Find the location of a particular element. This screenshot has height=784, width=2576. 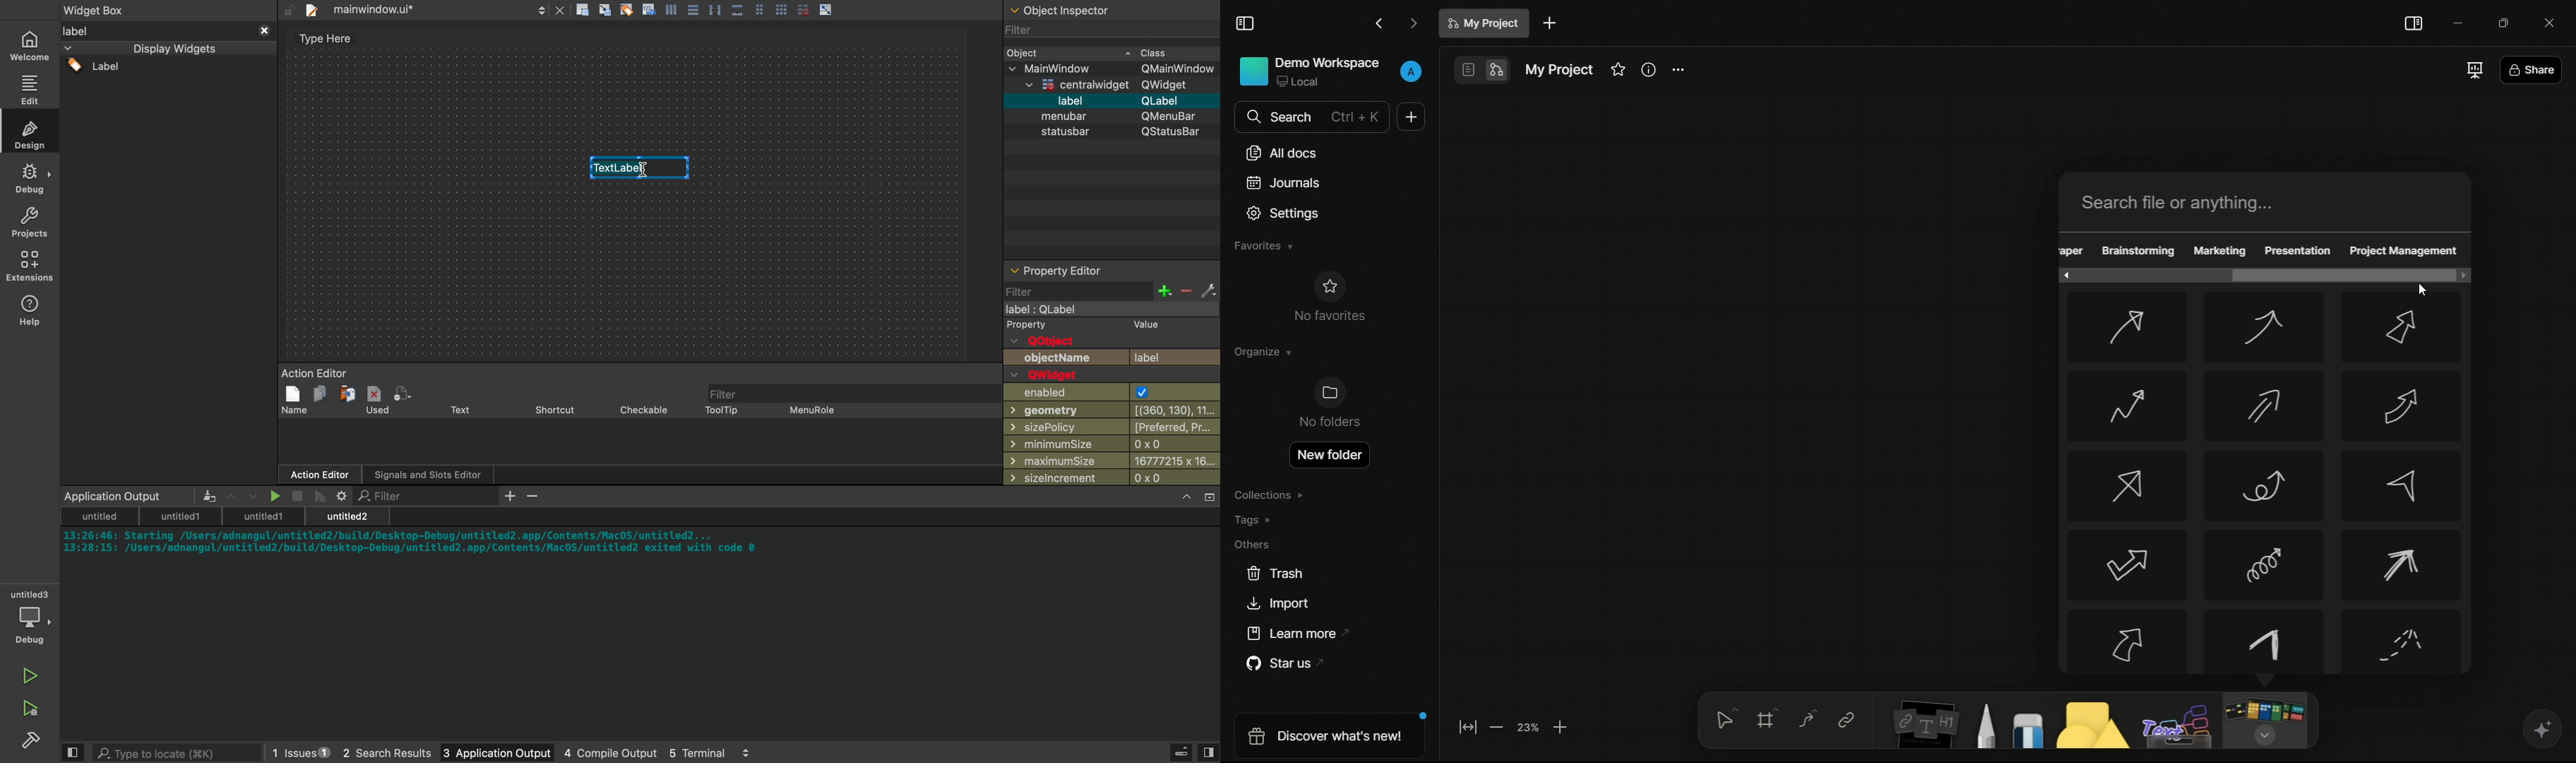

 is located at coordinates (1104, 117).